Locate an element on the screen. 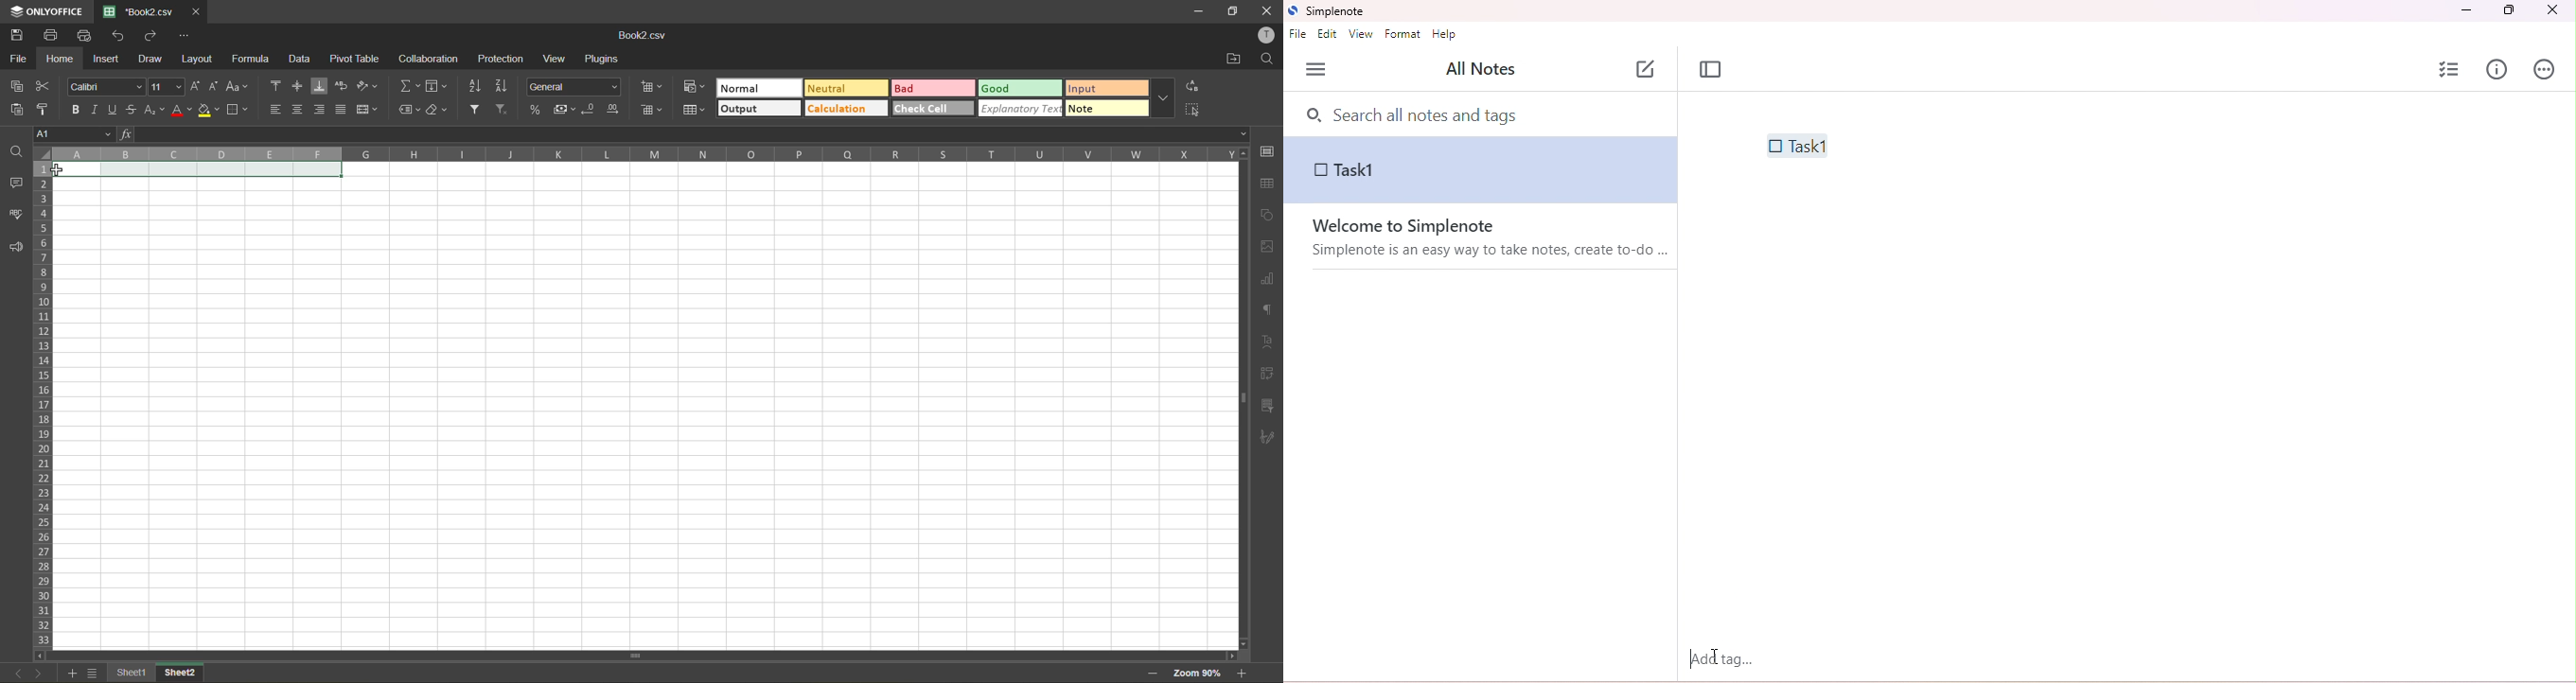  add sheet is located at coordinates (73, 674).